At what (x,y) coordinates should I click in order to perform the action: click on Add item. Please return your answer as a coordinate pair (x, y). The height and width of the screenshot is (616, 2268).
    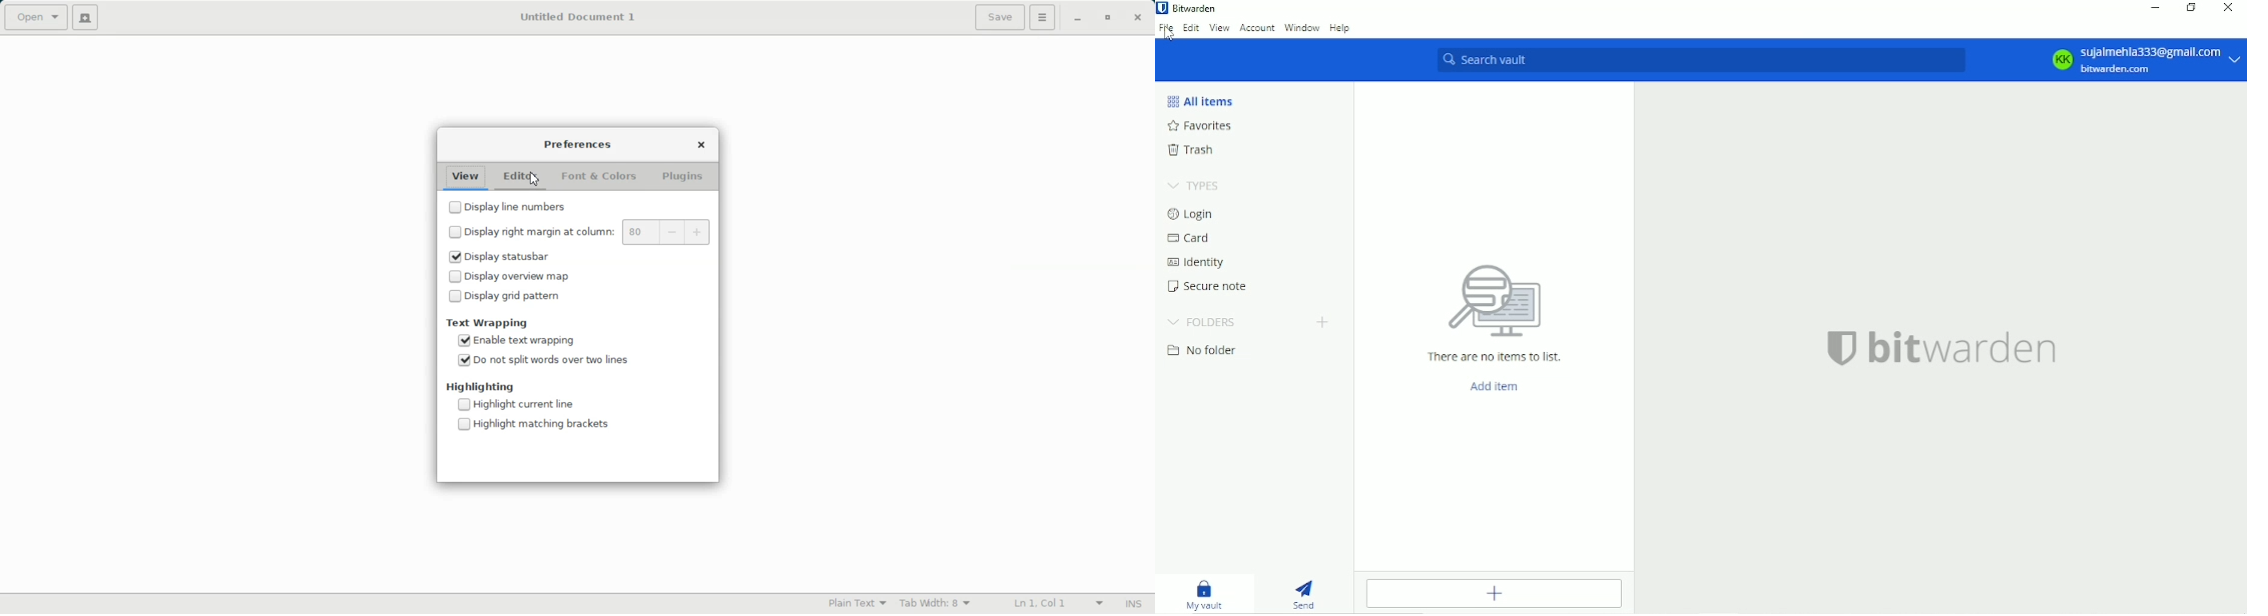
    Looking at the image, I should click on (1495, 388).